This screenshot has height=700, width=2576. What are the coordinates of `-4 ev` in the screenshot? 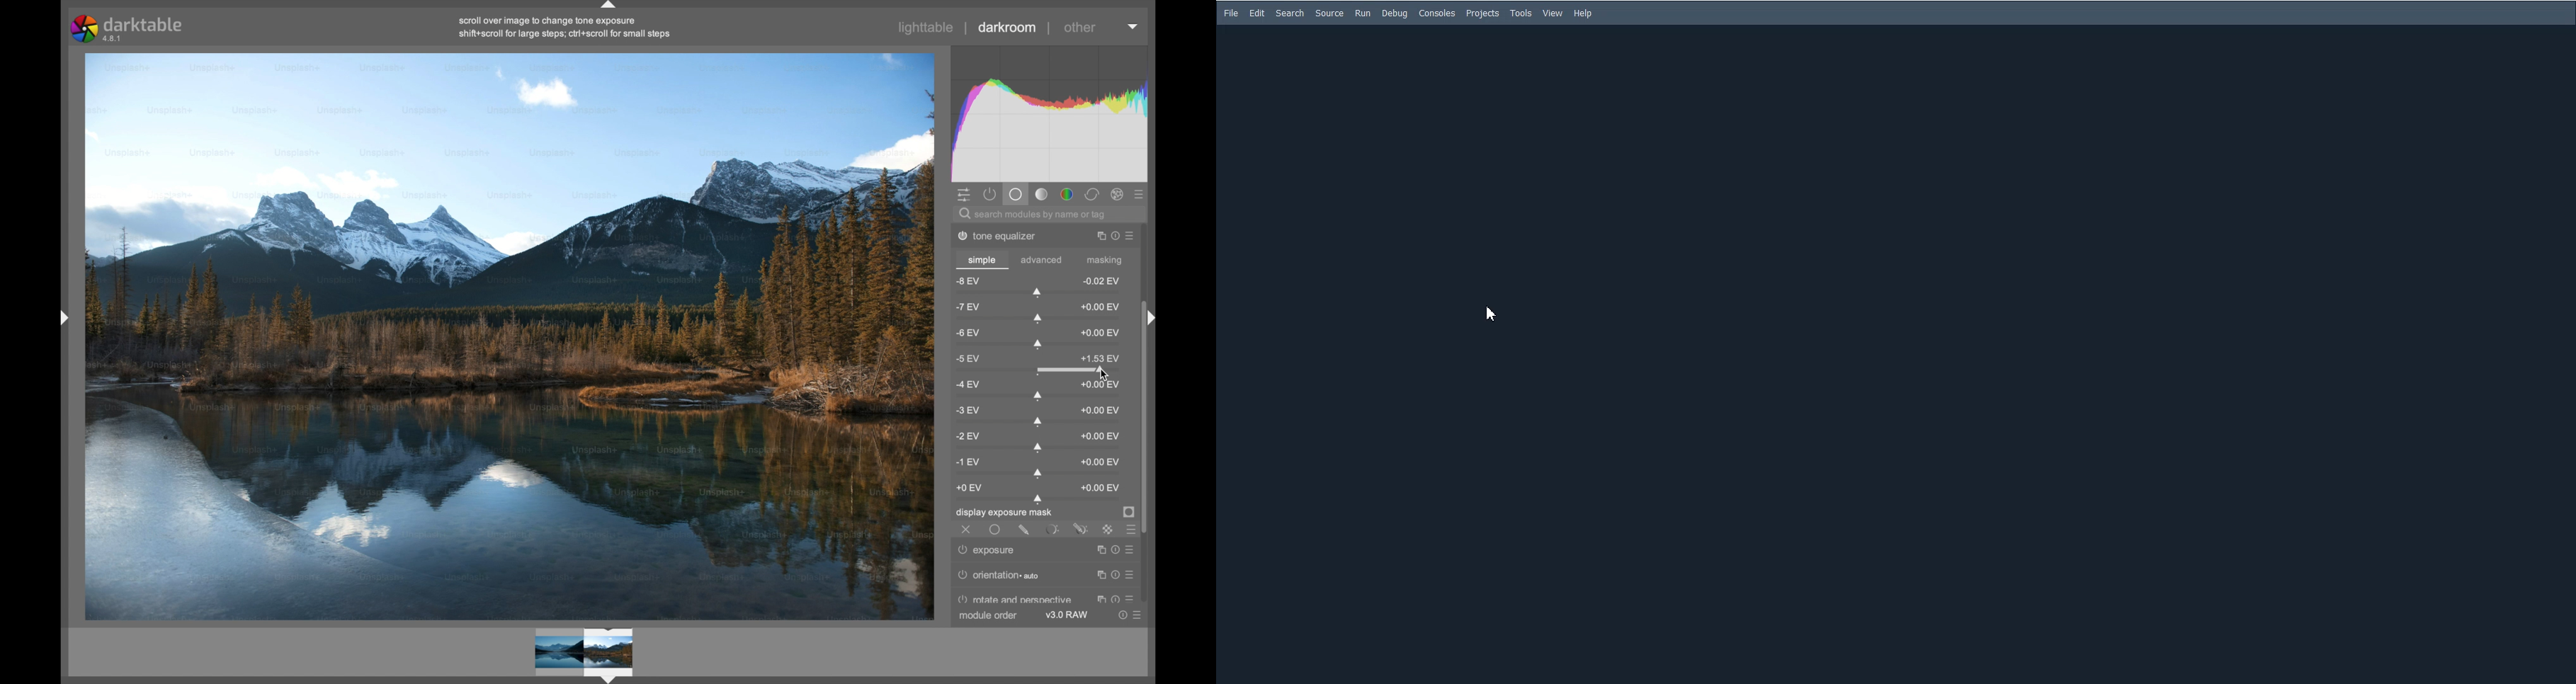 It's located at (969, 384).